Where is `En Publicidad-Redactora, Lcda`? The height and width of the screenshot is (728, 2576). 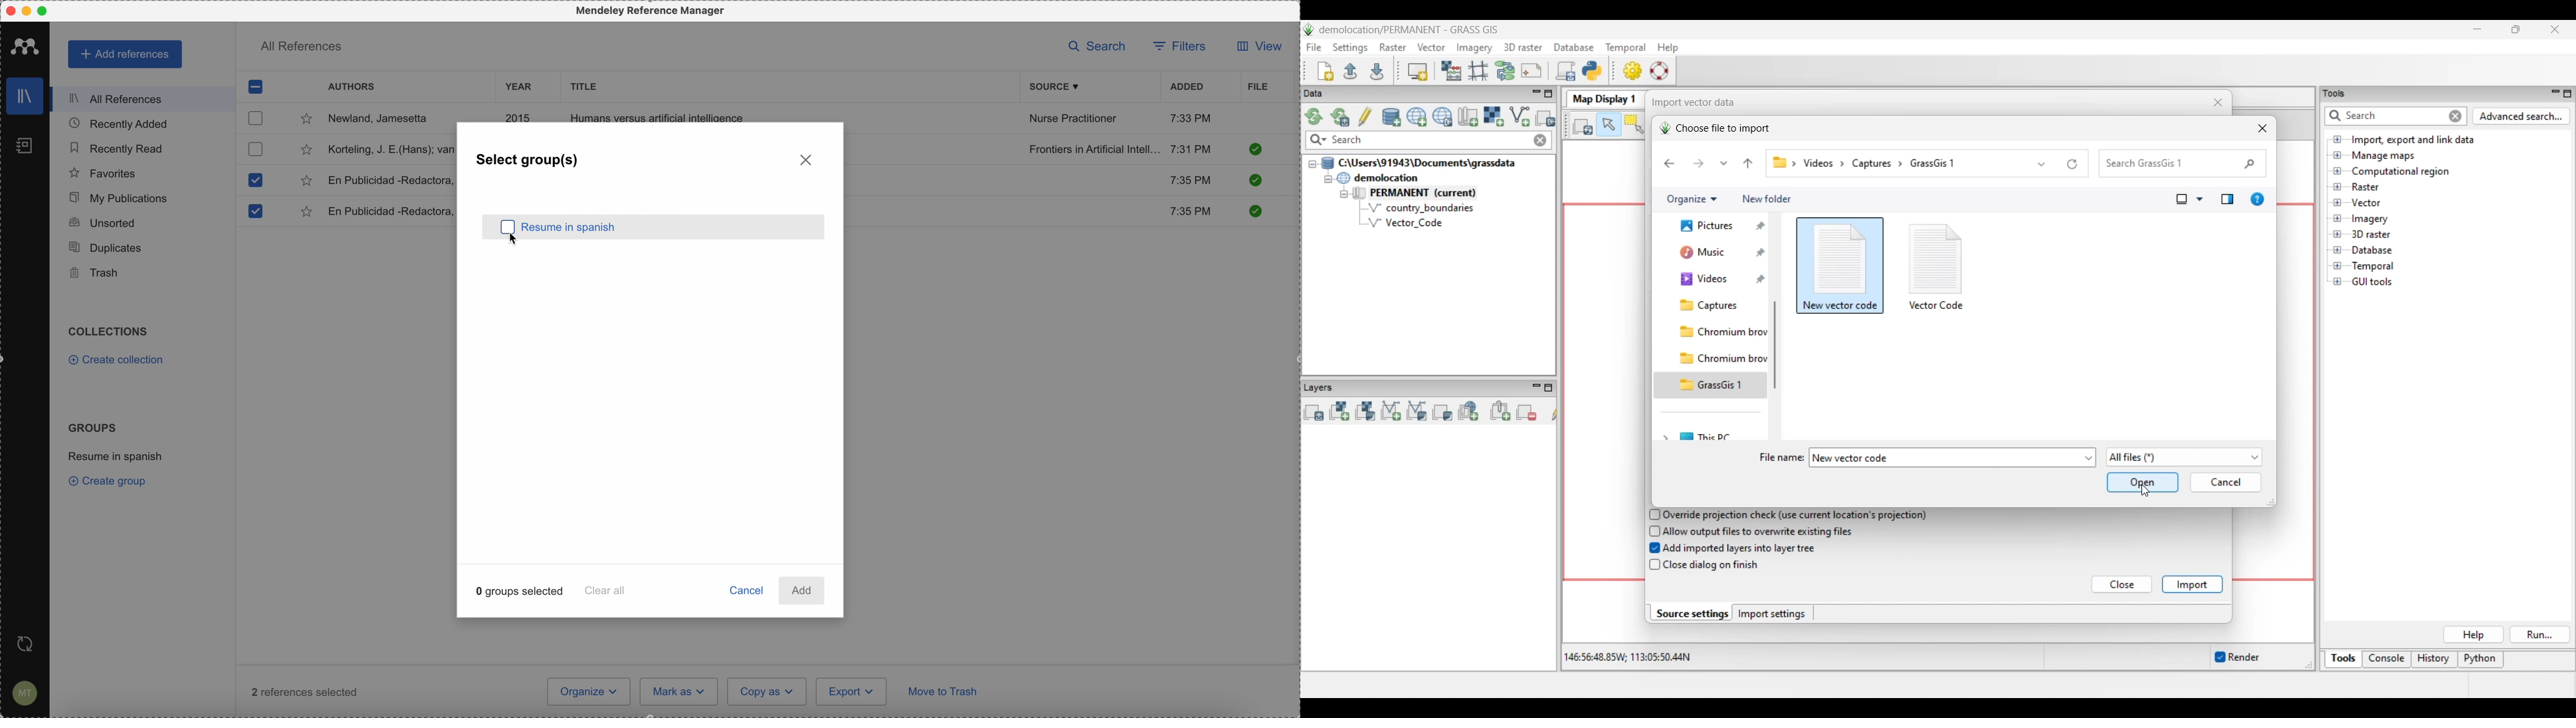
En Publicidad-Redactora, Lcda is located at coordinates (390, 211).